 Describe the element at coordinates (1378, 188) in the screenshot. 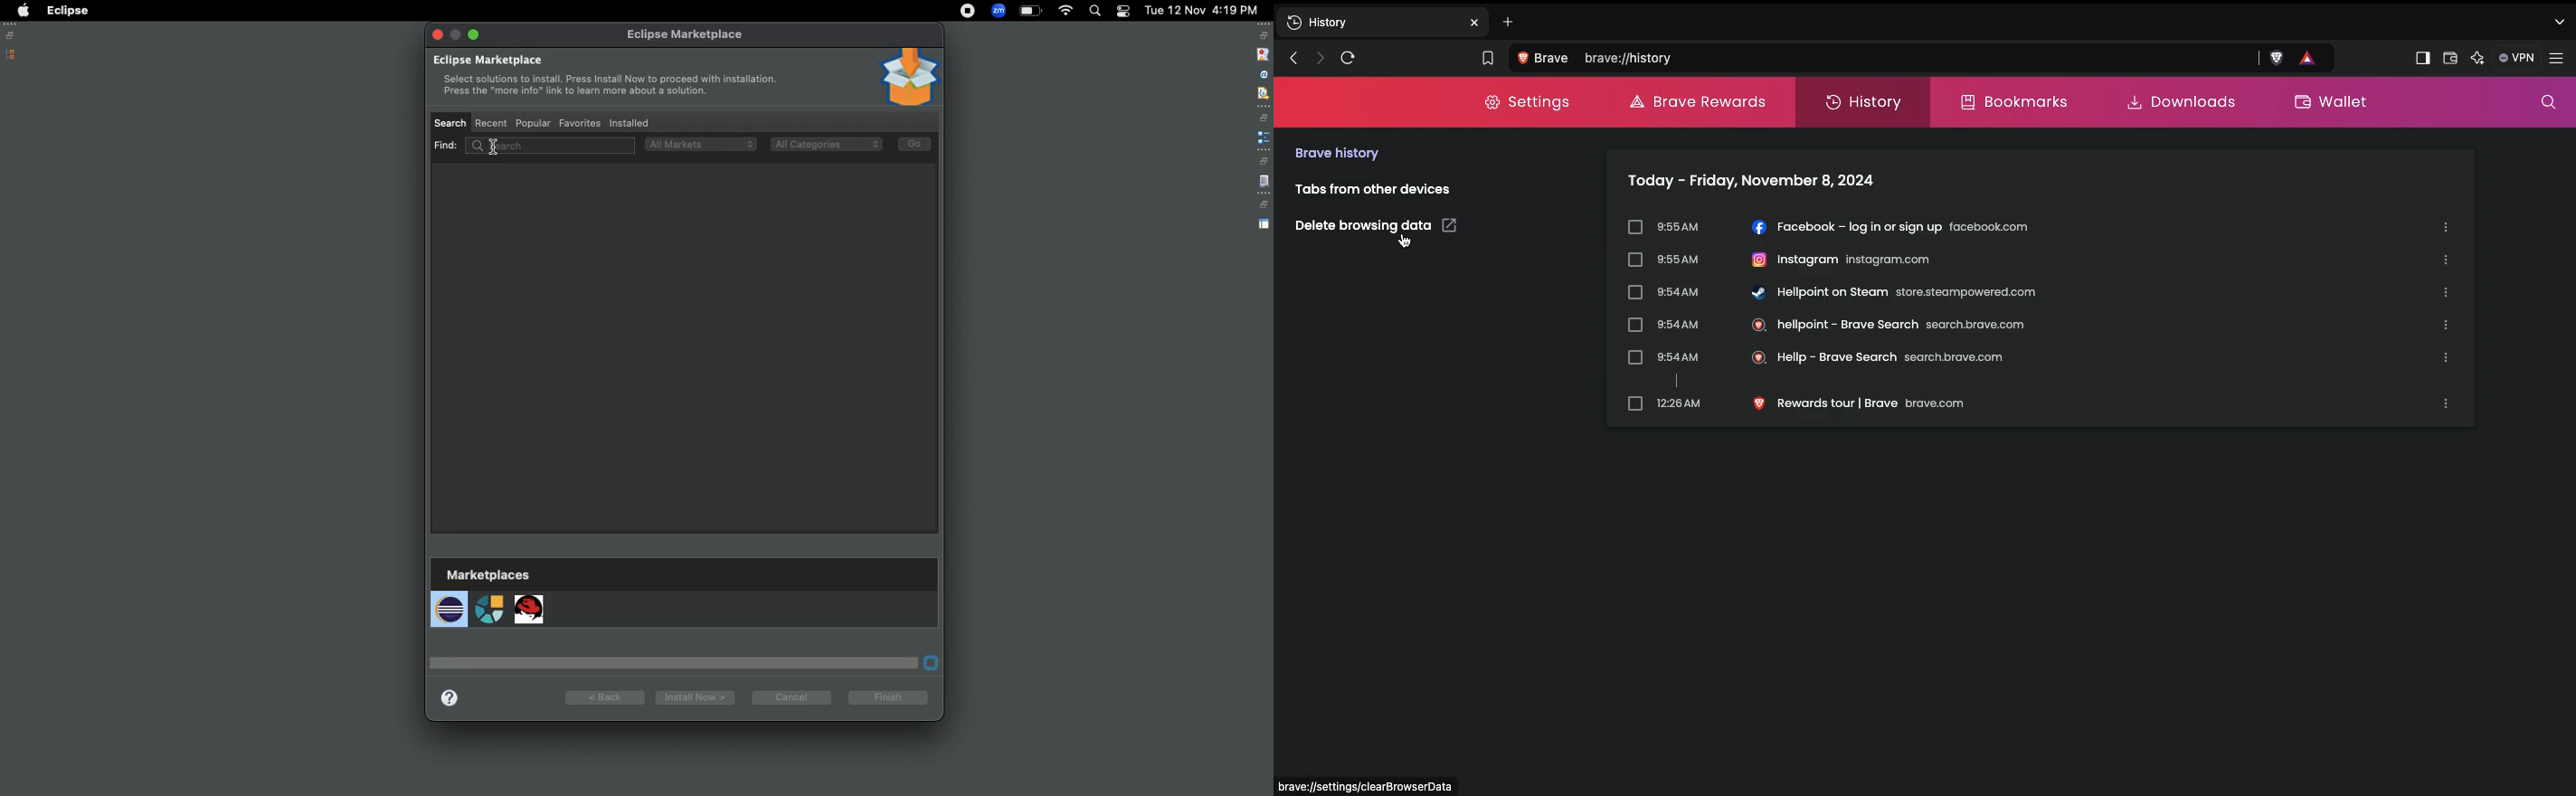

I see `Tabs from other devices` at that location.